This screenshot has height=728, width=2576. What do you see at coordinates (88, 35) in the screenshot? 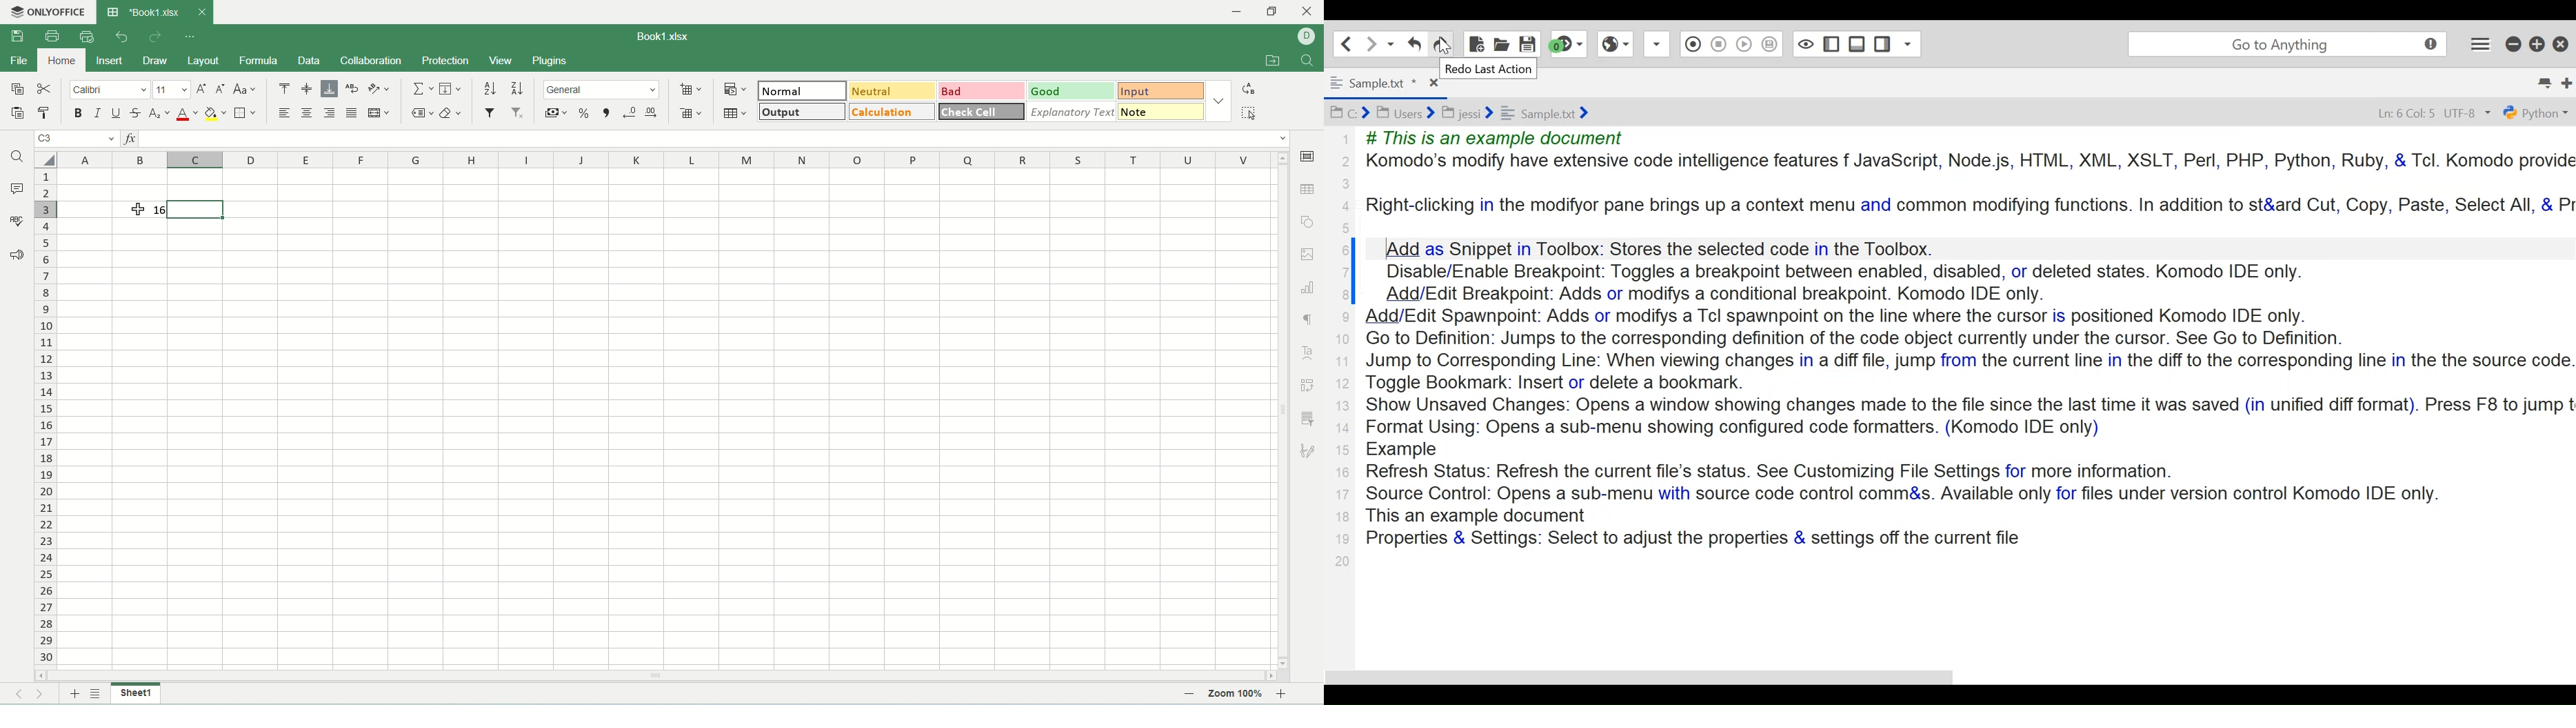
I see `quick print` at bounding box center [88, 35].